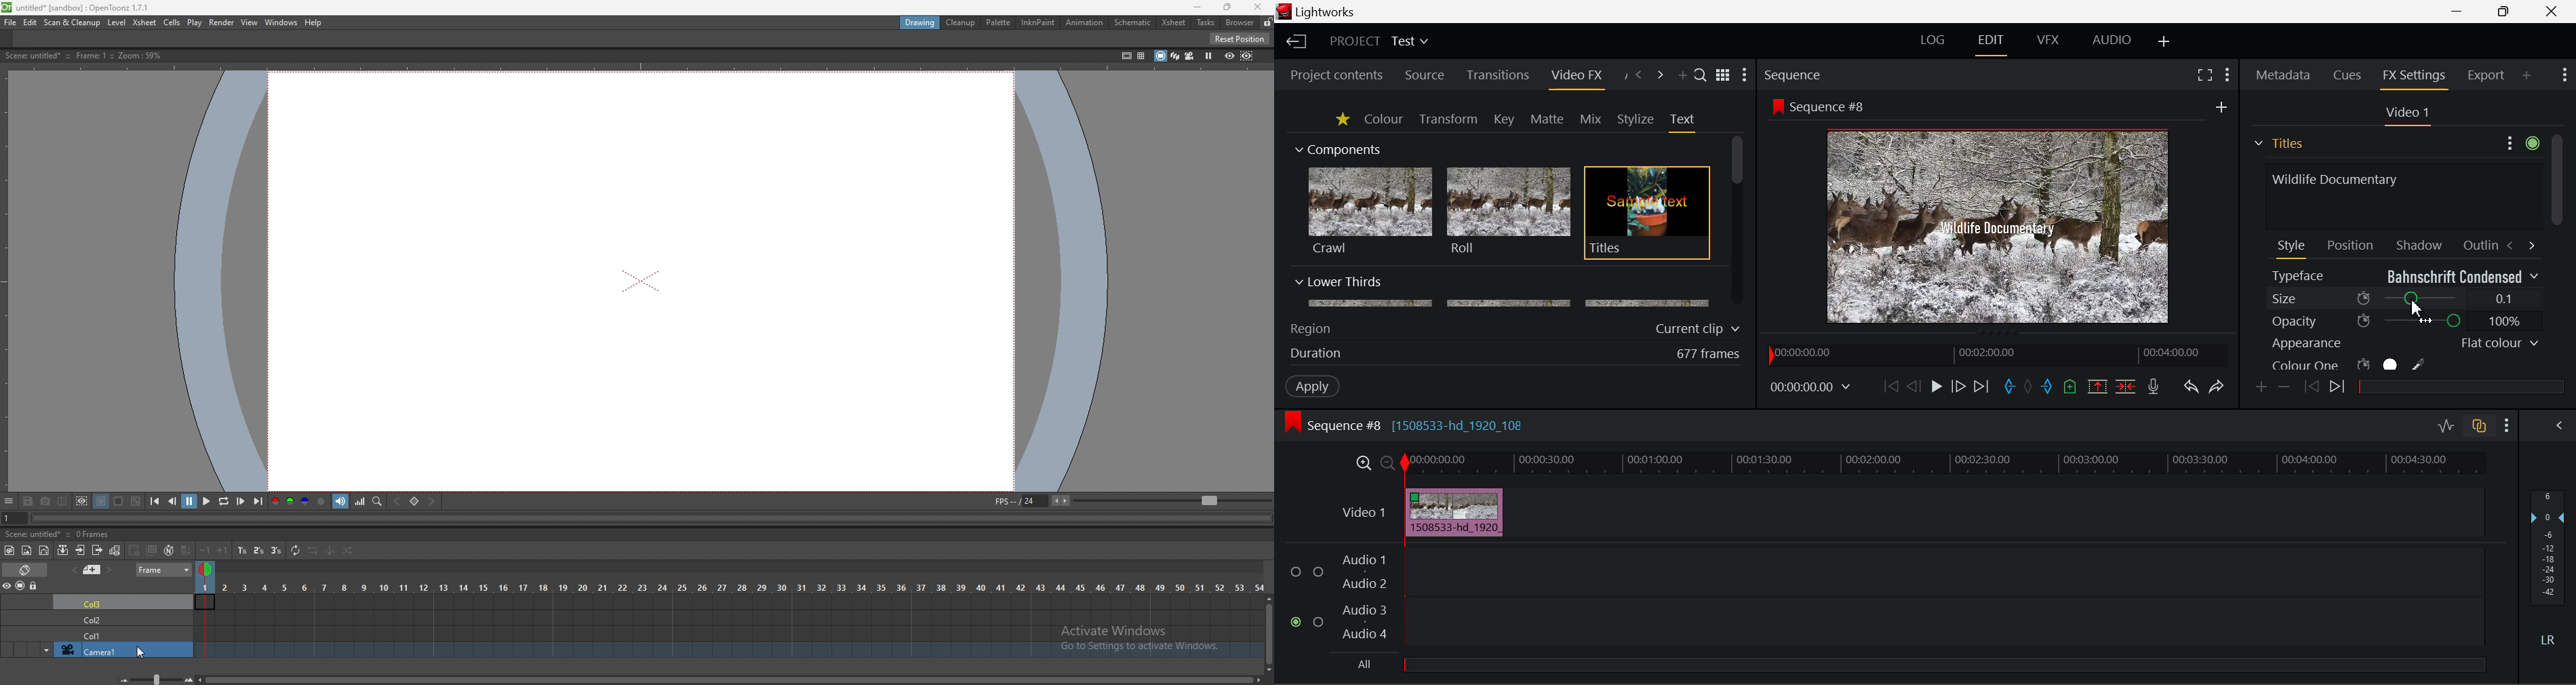 The height and width of the screenshot is (700, 2576). What do you see at coordinates (642, 518) in the screenshot?
I see `animation player` at bounding box center [642, 518].